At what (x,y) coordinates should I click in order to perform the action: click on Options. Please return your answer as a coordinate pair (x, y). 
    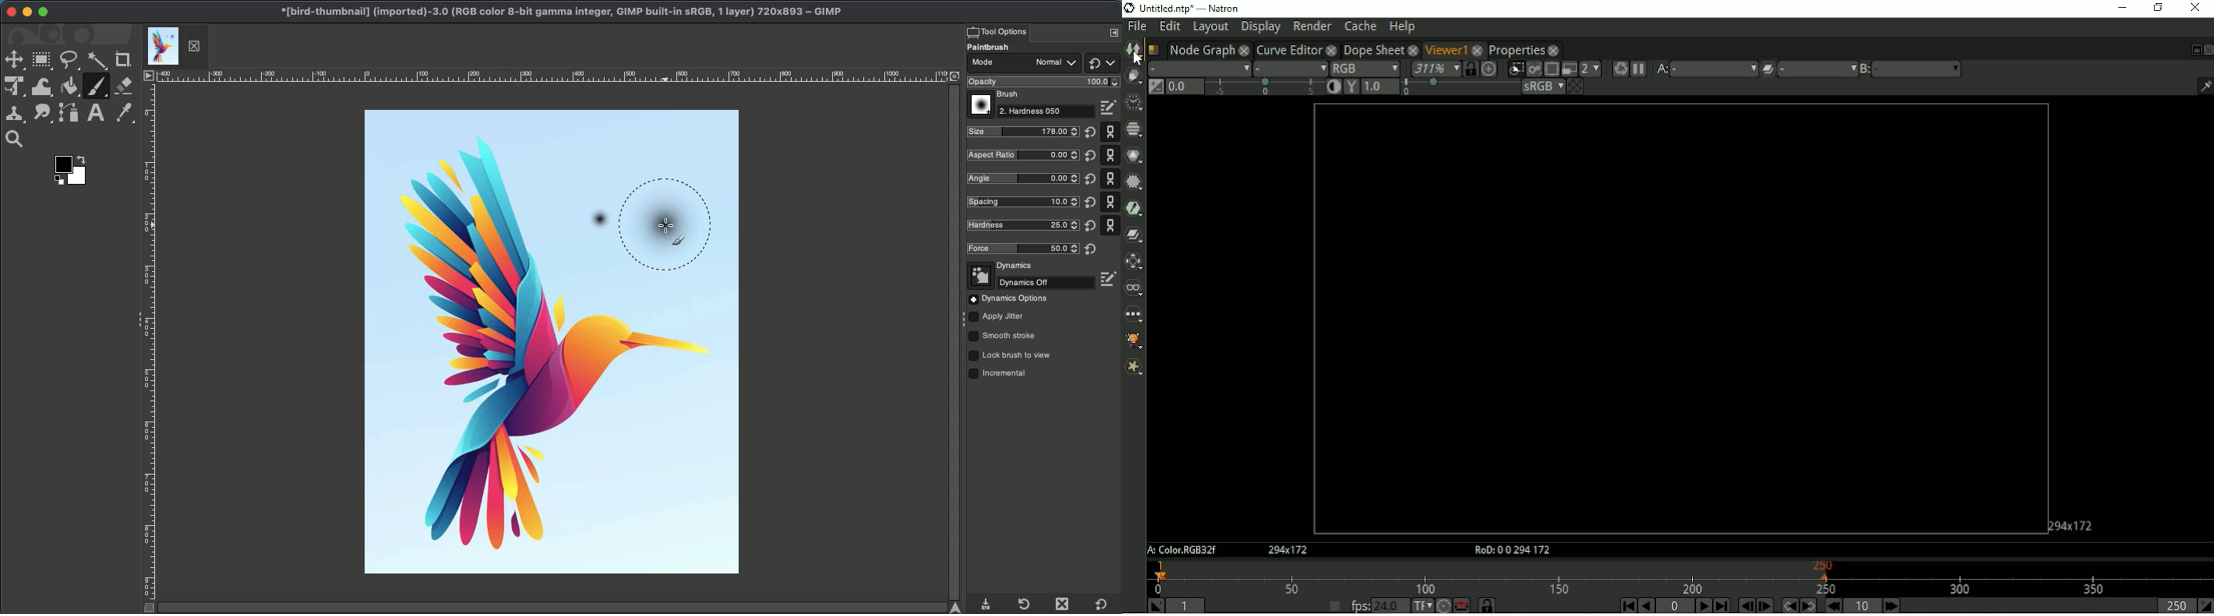
    Looking at the image, I should click on (1113, 32).